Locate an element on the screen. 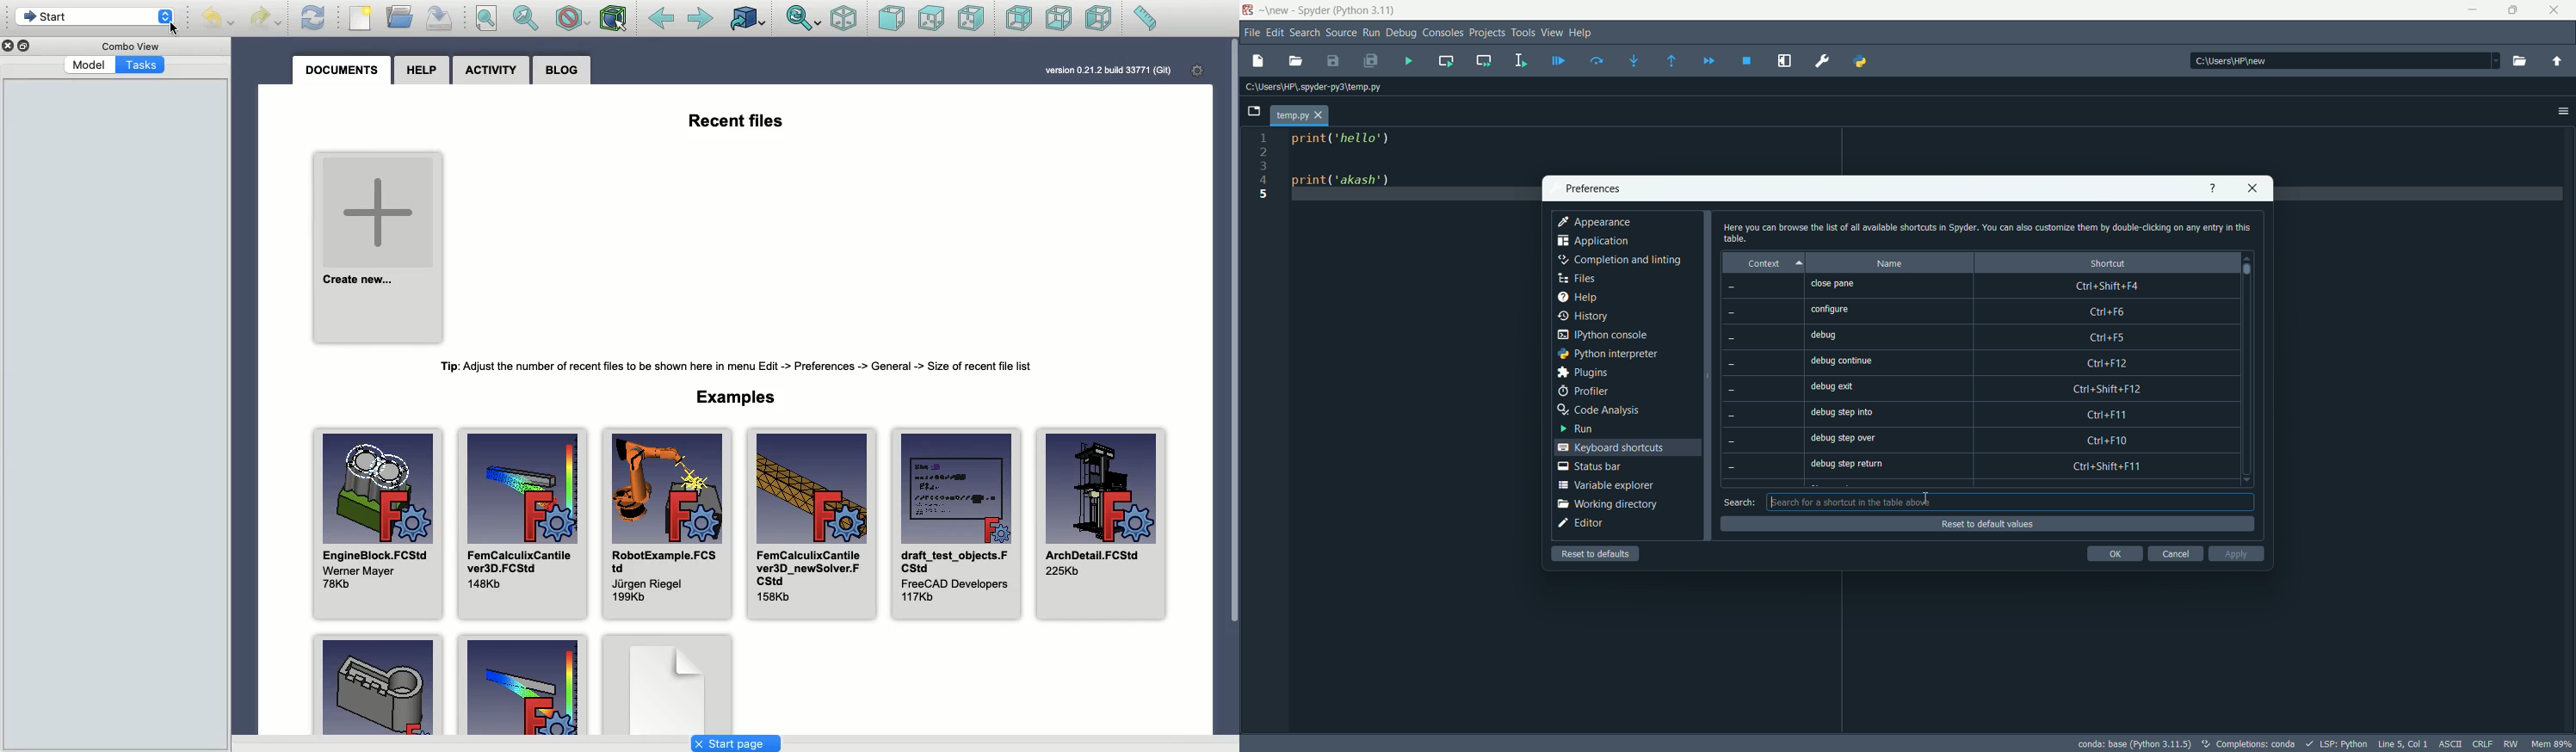 The image size is (2576, 756). -, debug step over, ctrl+f10 is located at coordinates (1980, 441).